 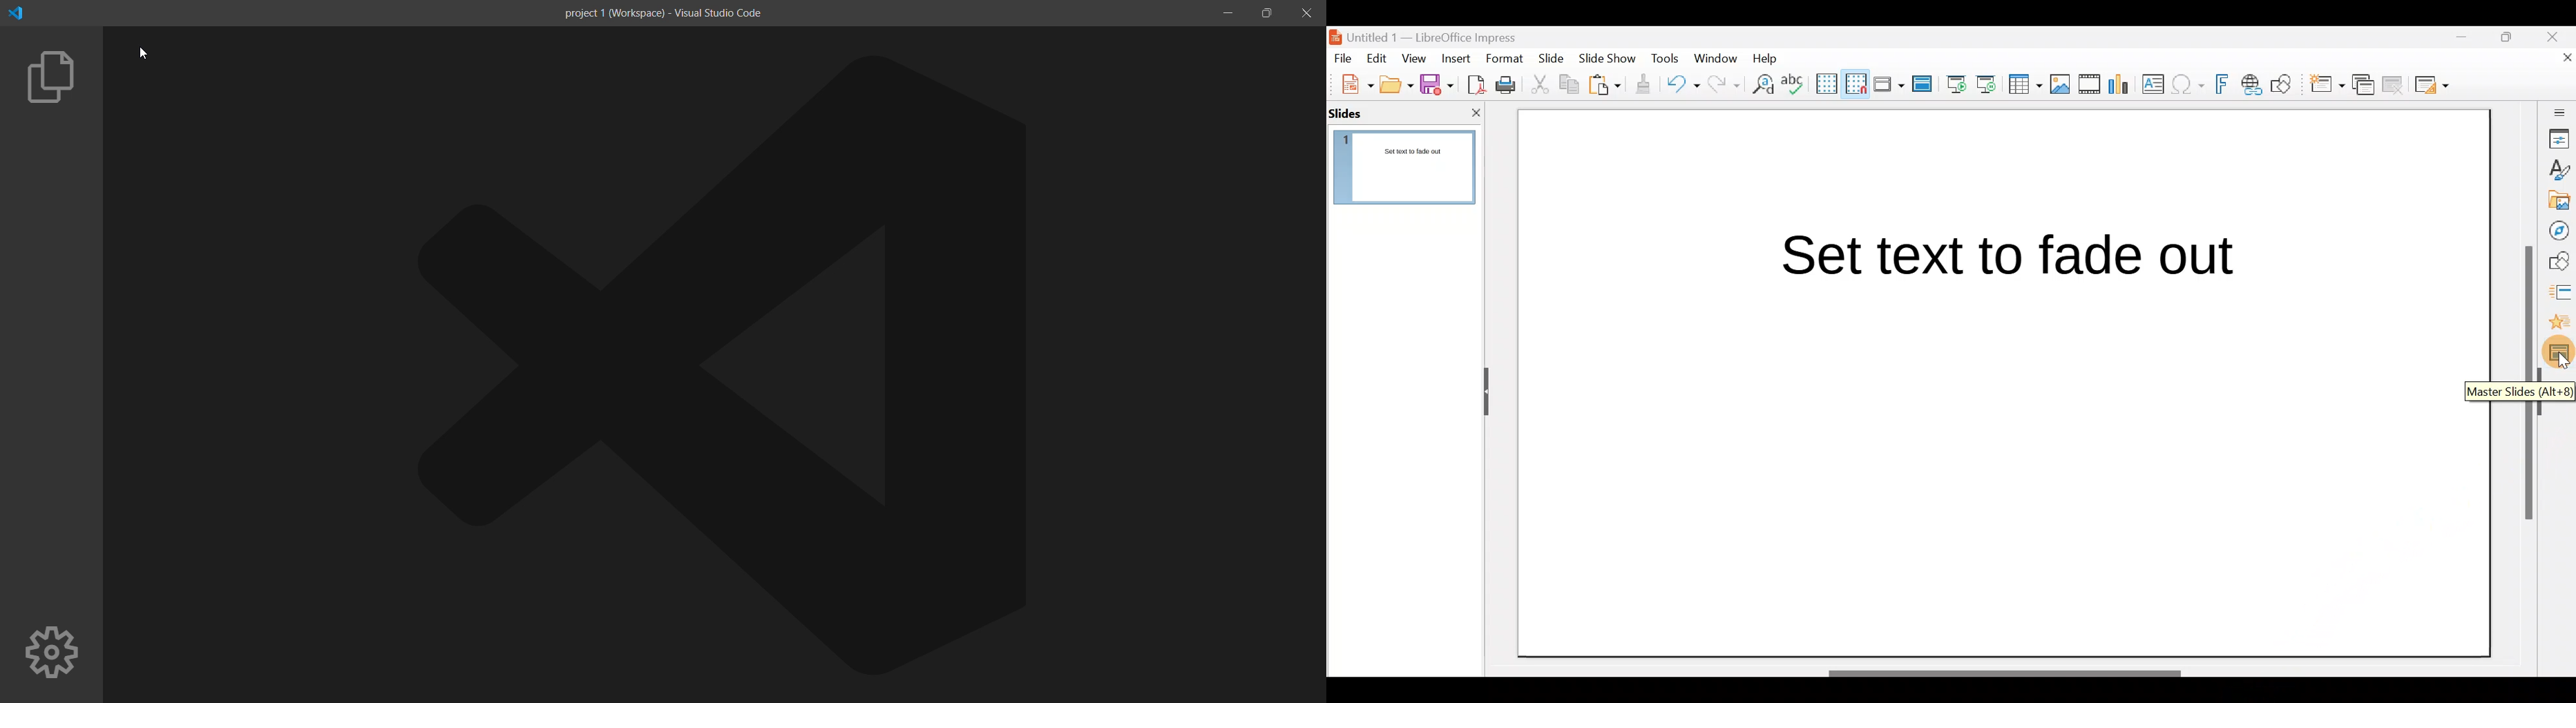 What do you see at coordinates (1996, 370) in the screenshot?
I see `Presentation slide` at bounding box center [1996, 370].